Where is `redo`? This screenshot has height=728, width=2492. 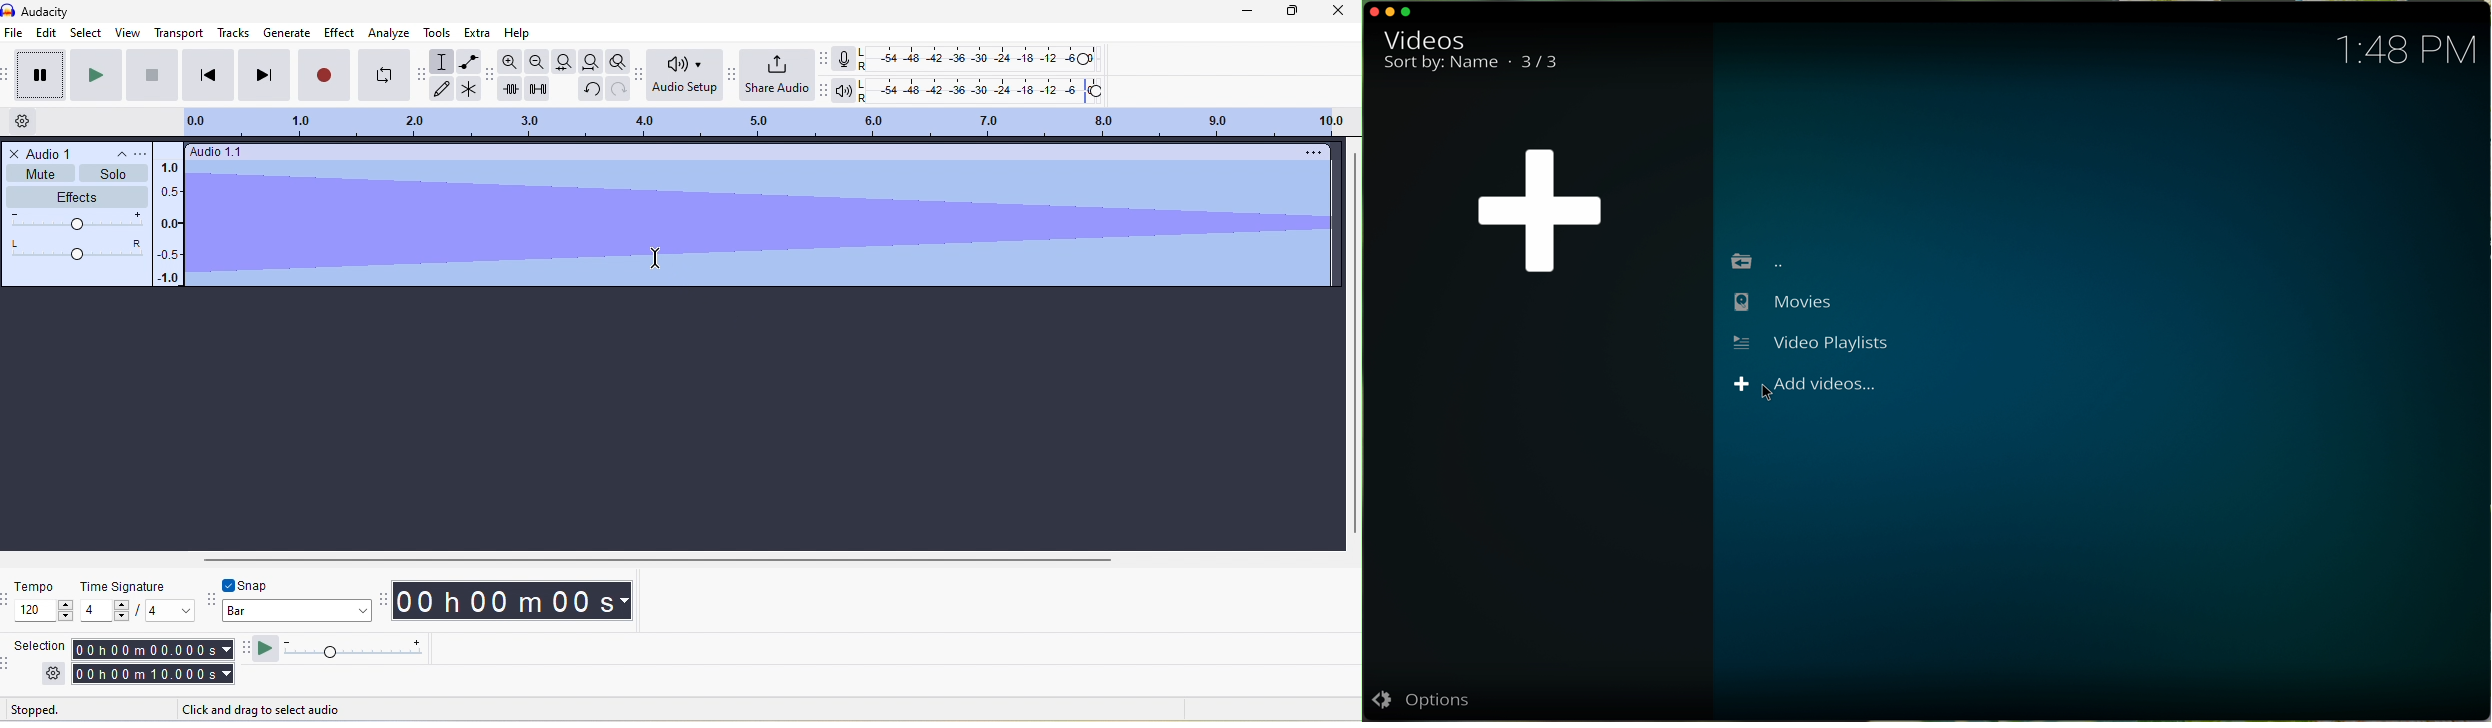
redo is located at coordinates (619, 89).